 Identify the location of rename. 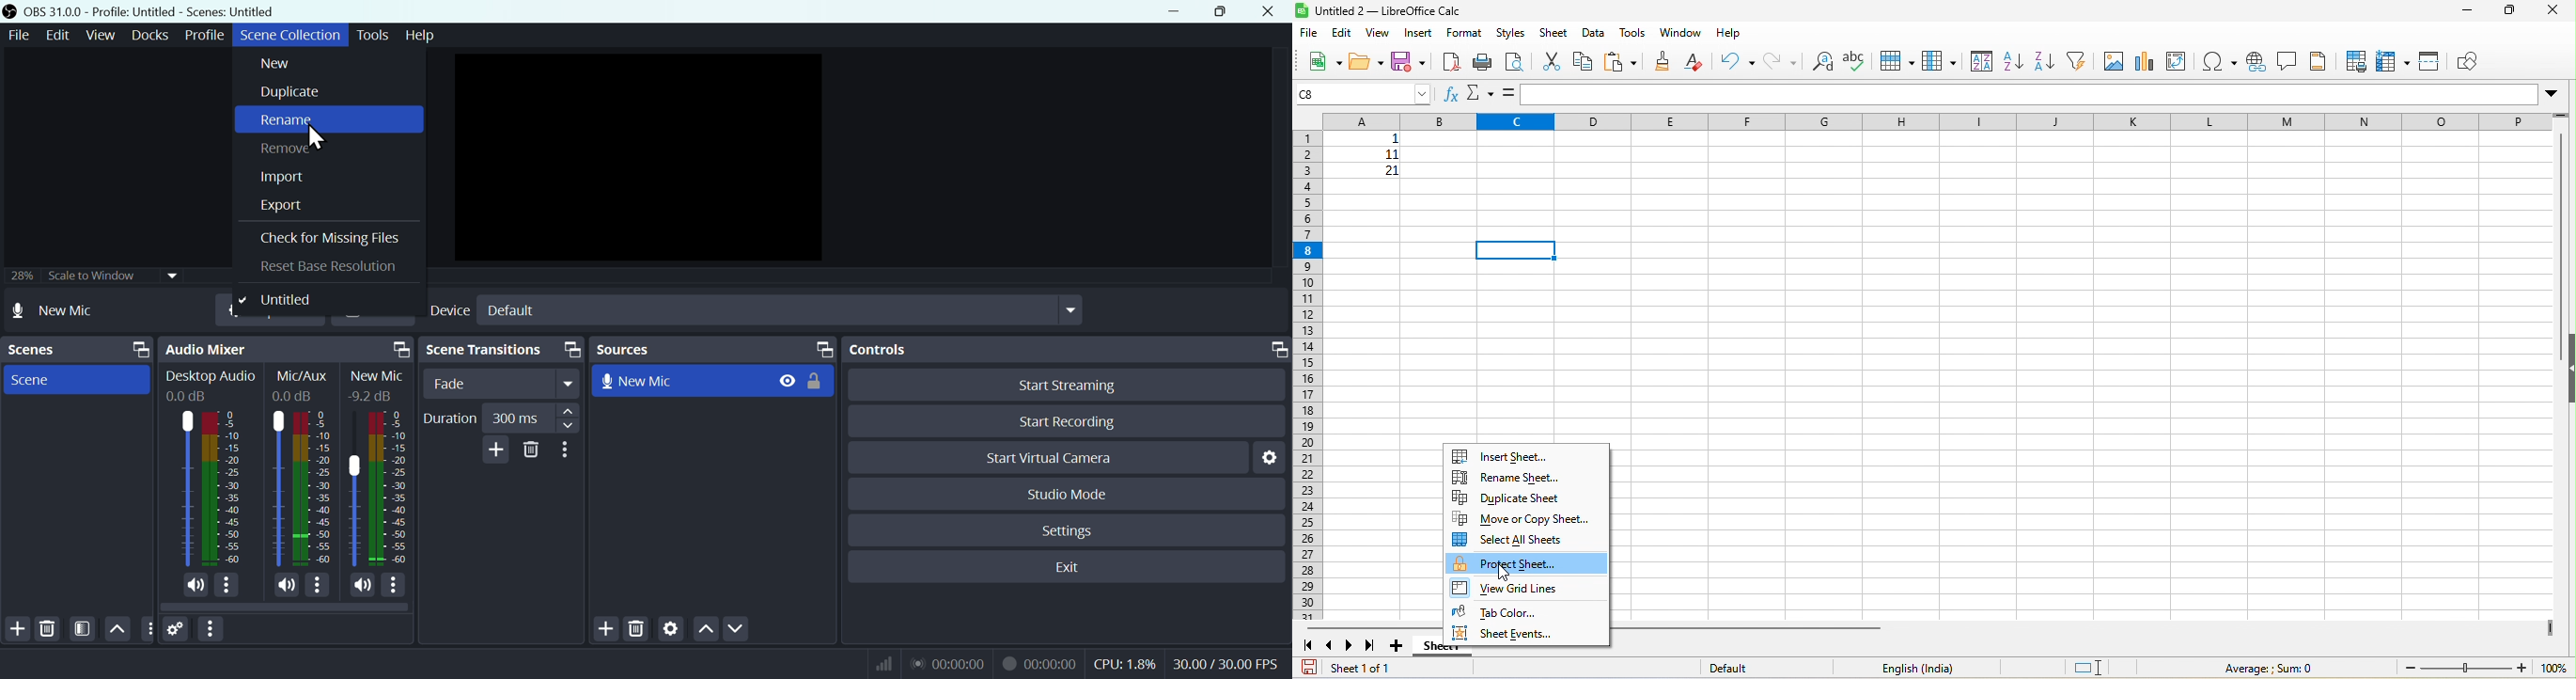
(306, 119).